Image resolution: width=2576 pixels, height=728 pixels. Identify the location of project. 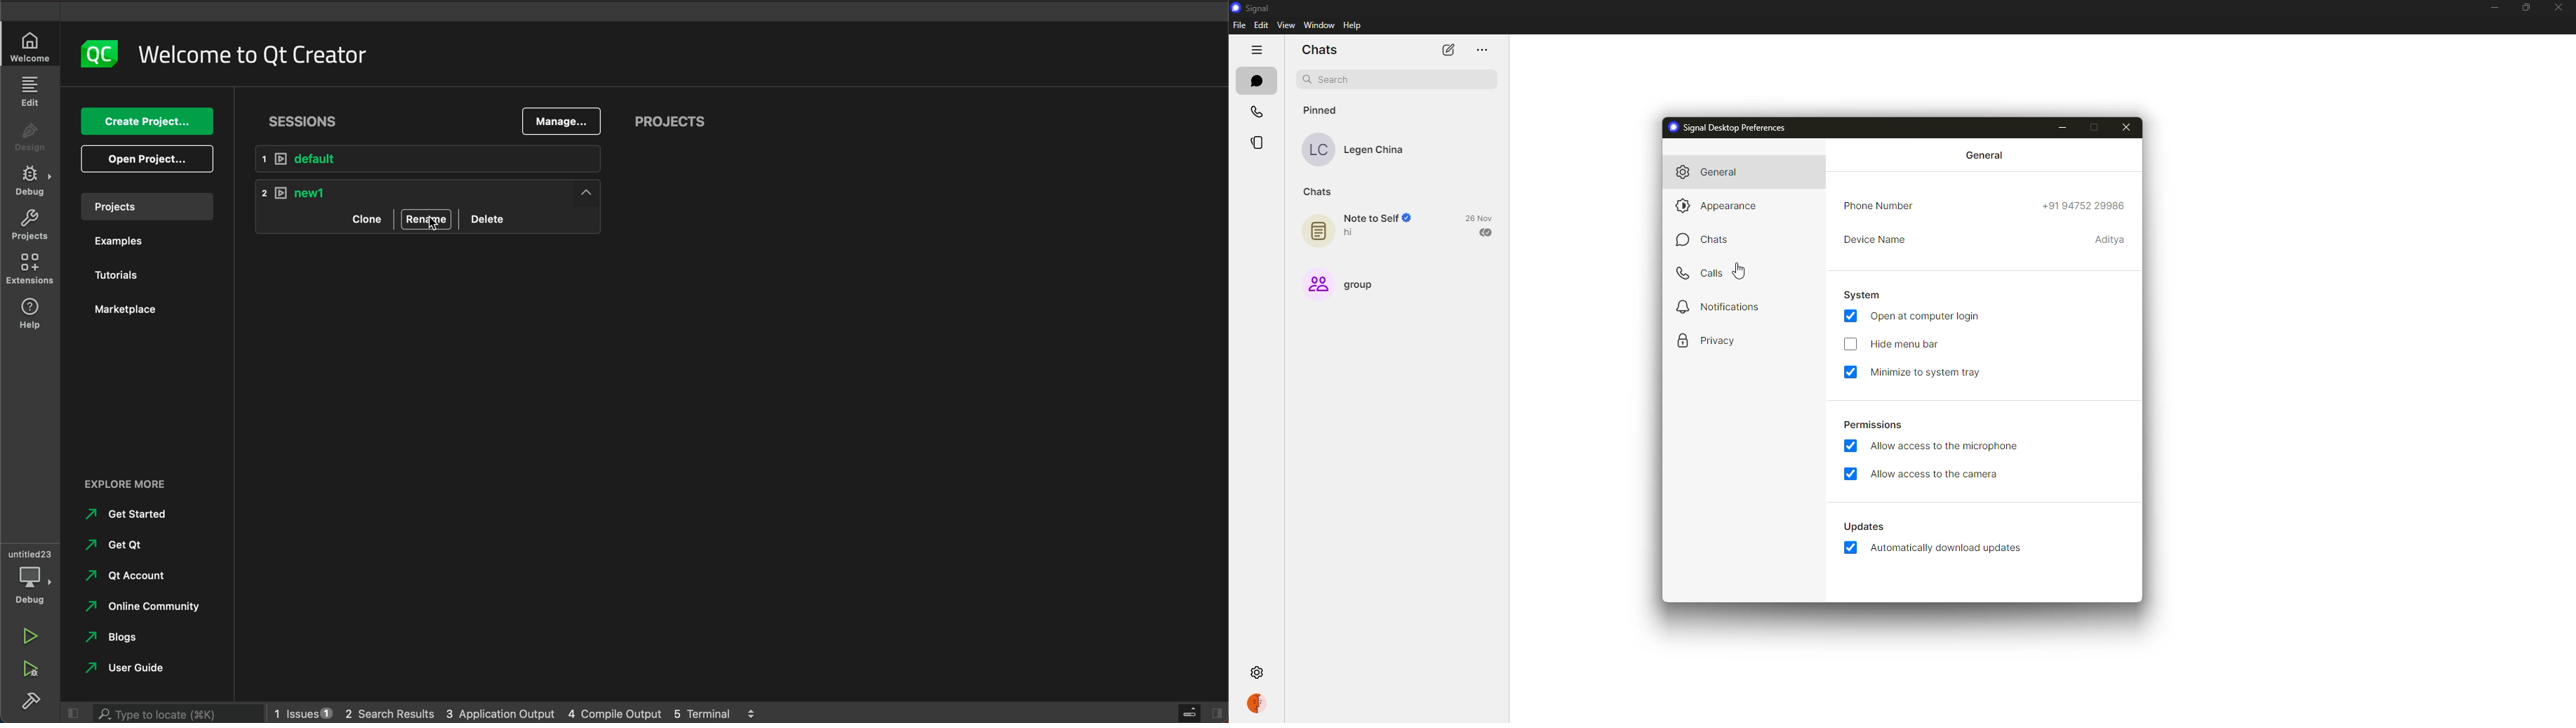
(29, 226).